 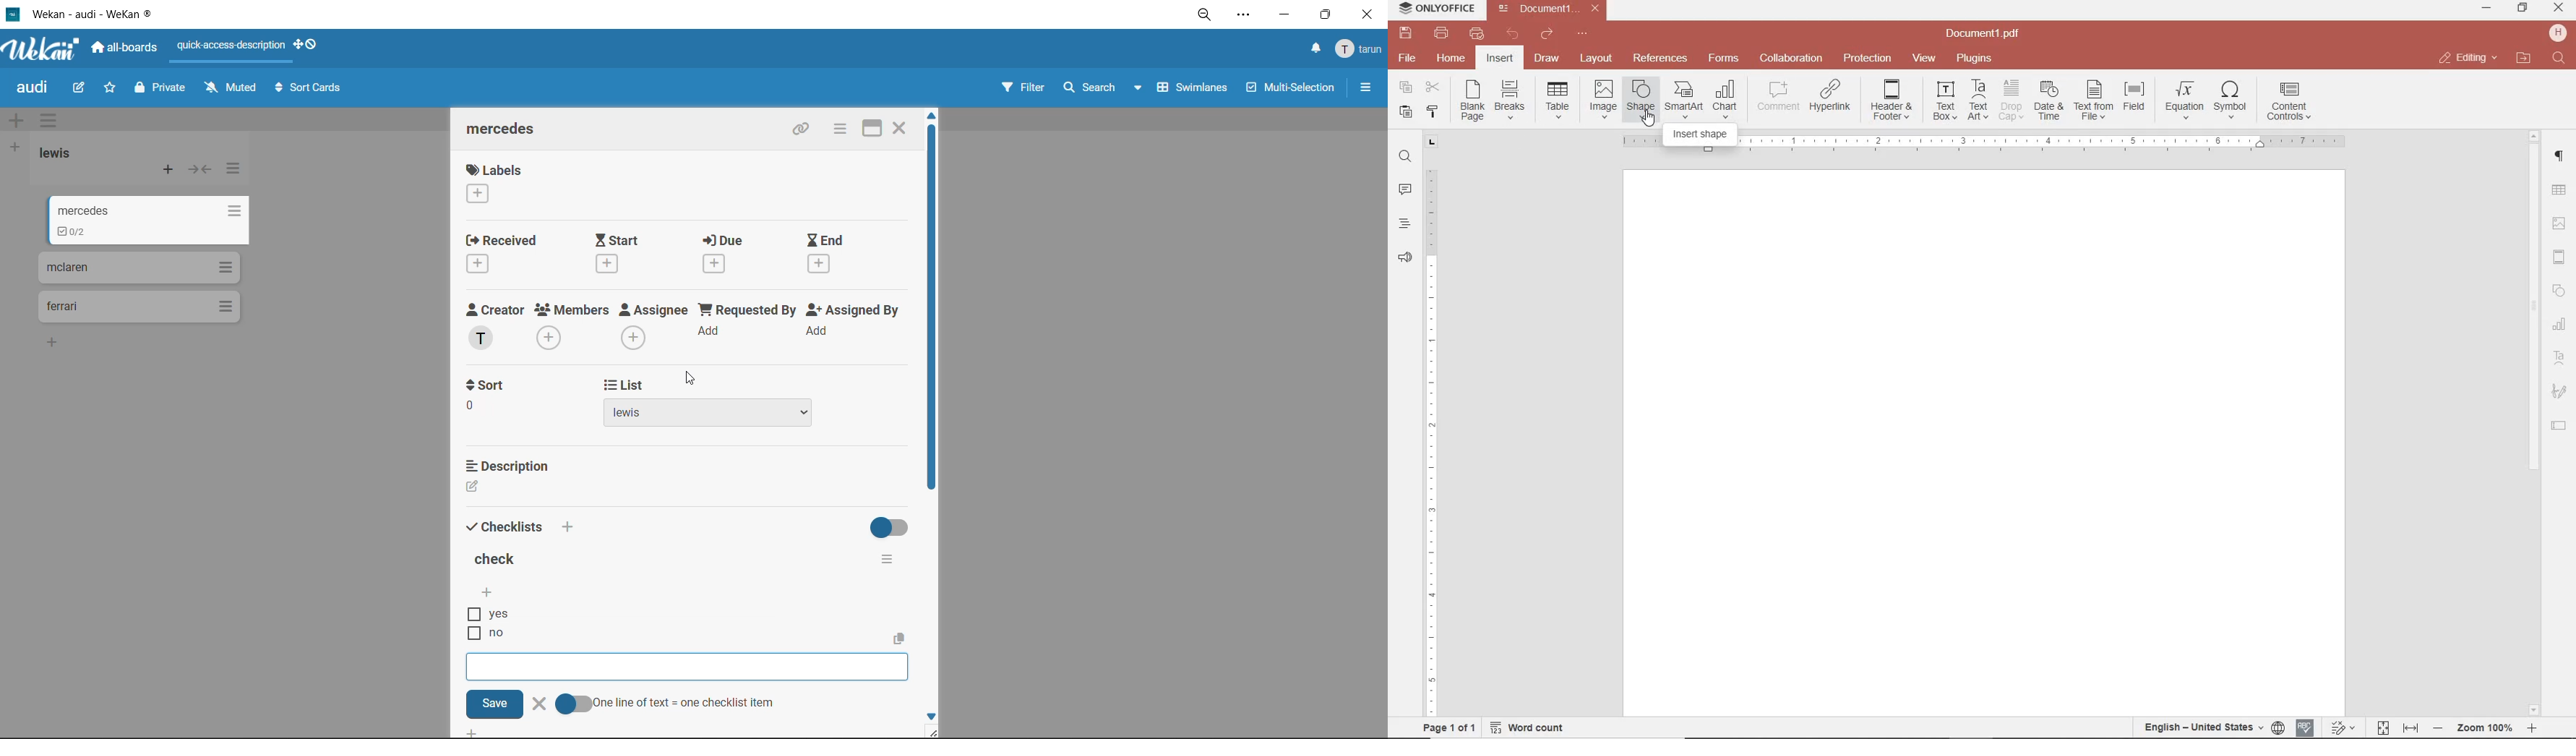 What do you see at coordinates (2047, 101) in the screenshot?
I see `INSERT CURRENT DATE AND TIME` at bounding box center [2047, 101].